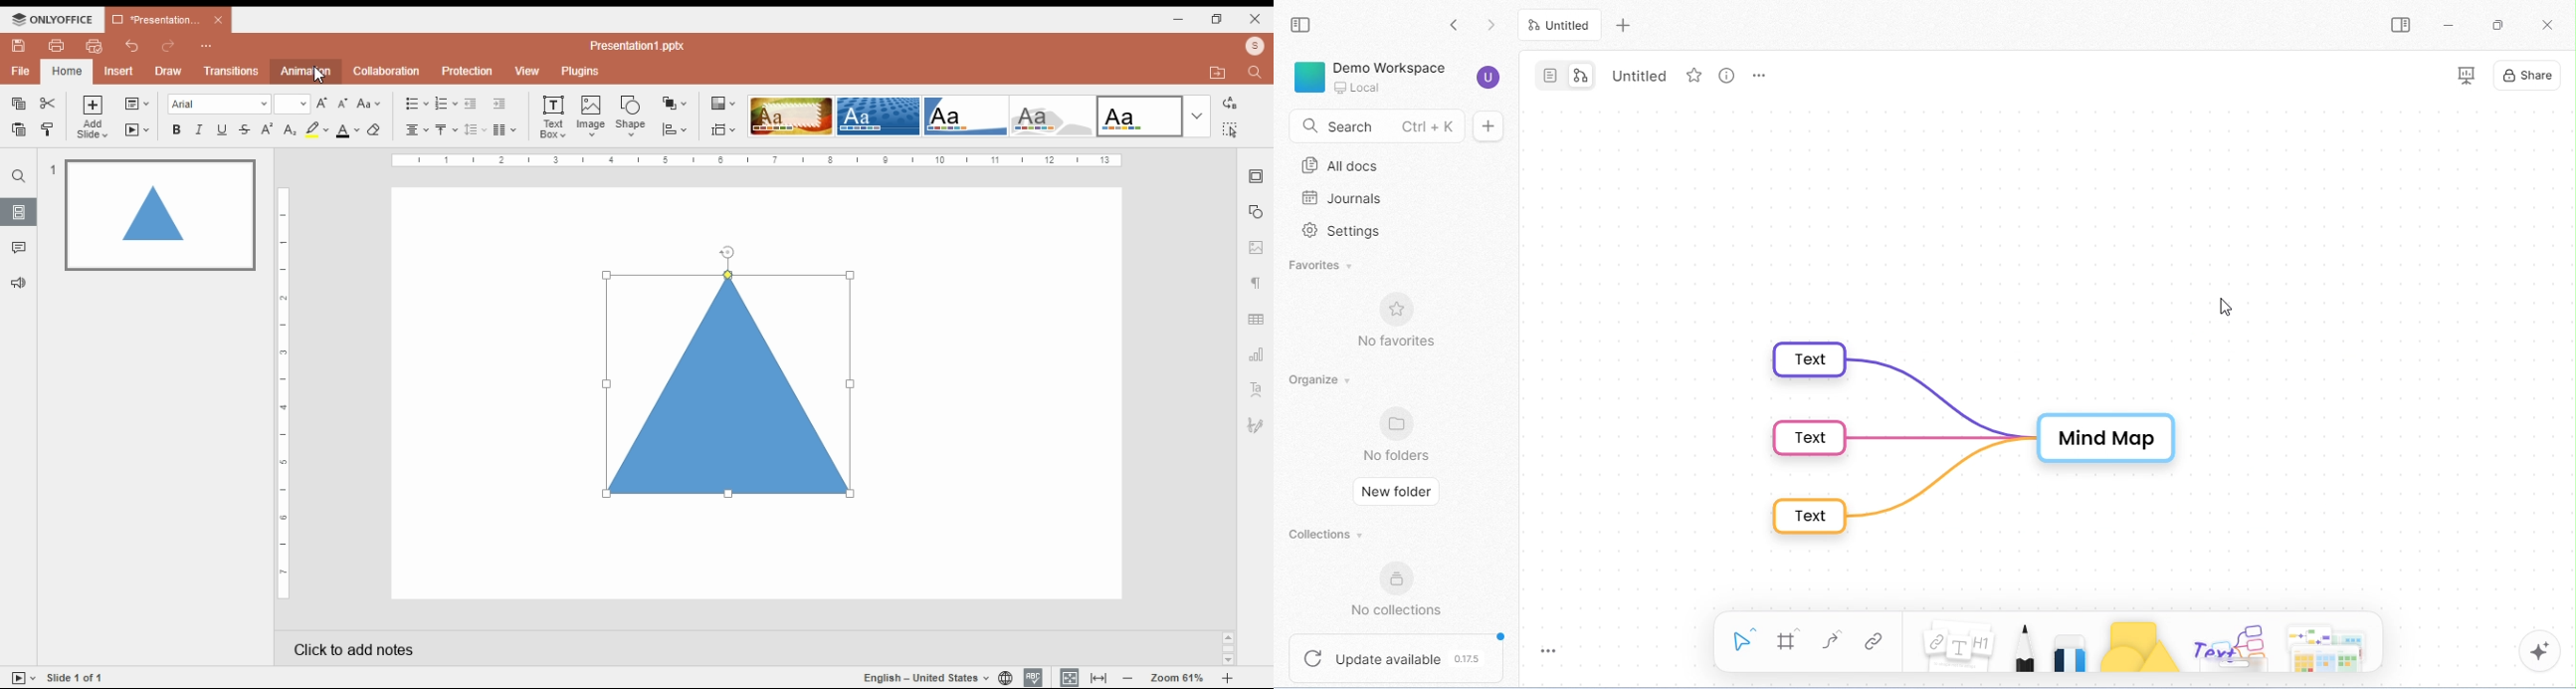 The height and width of the screenshot is (700, 2576). Describe the element at coordinates (67, 73) in the screenshot. I see `home` at that location.